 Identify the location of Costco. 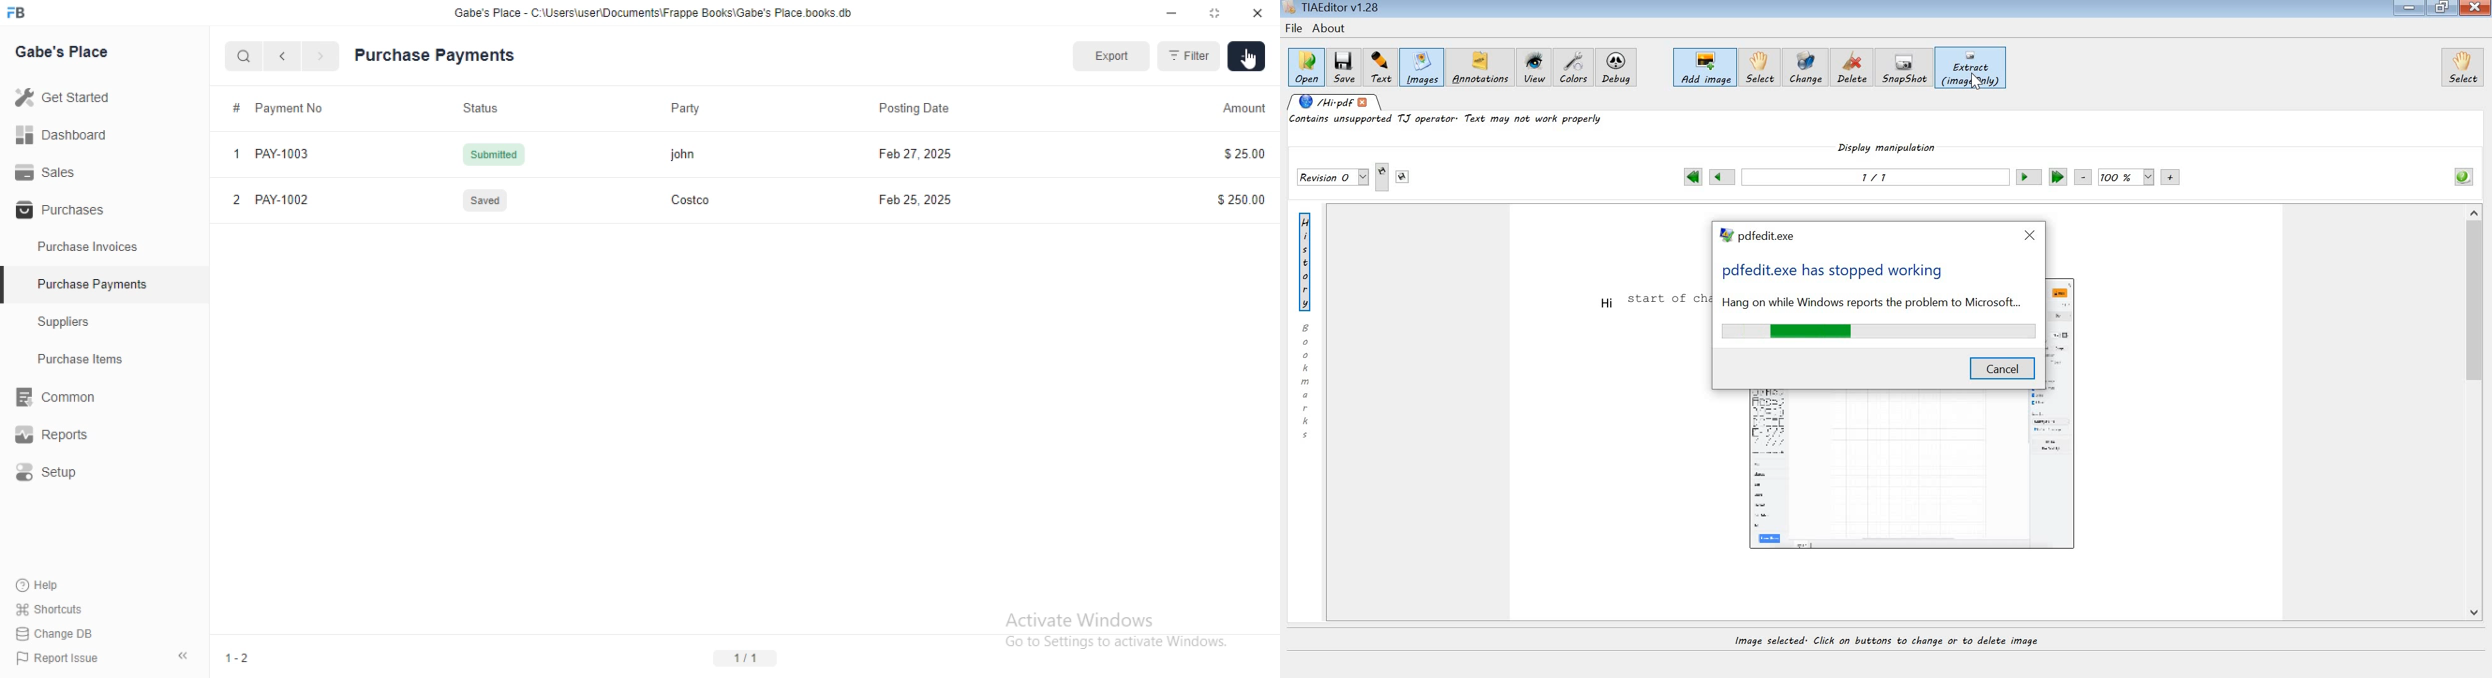
(690, 200).